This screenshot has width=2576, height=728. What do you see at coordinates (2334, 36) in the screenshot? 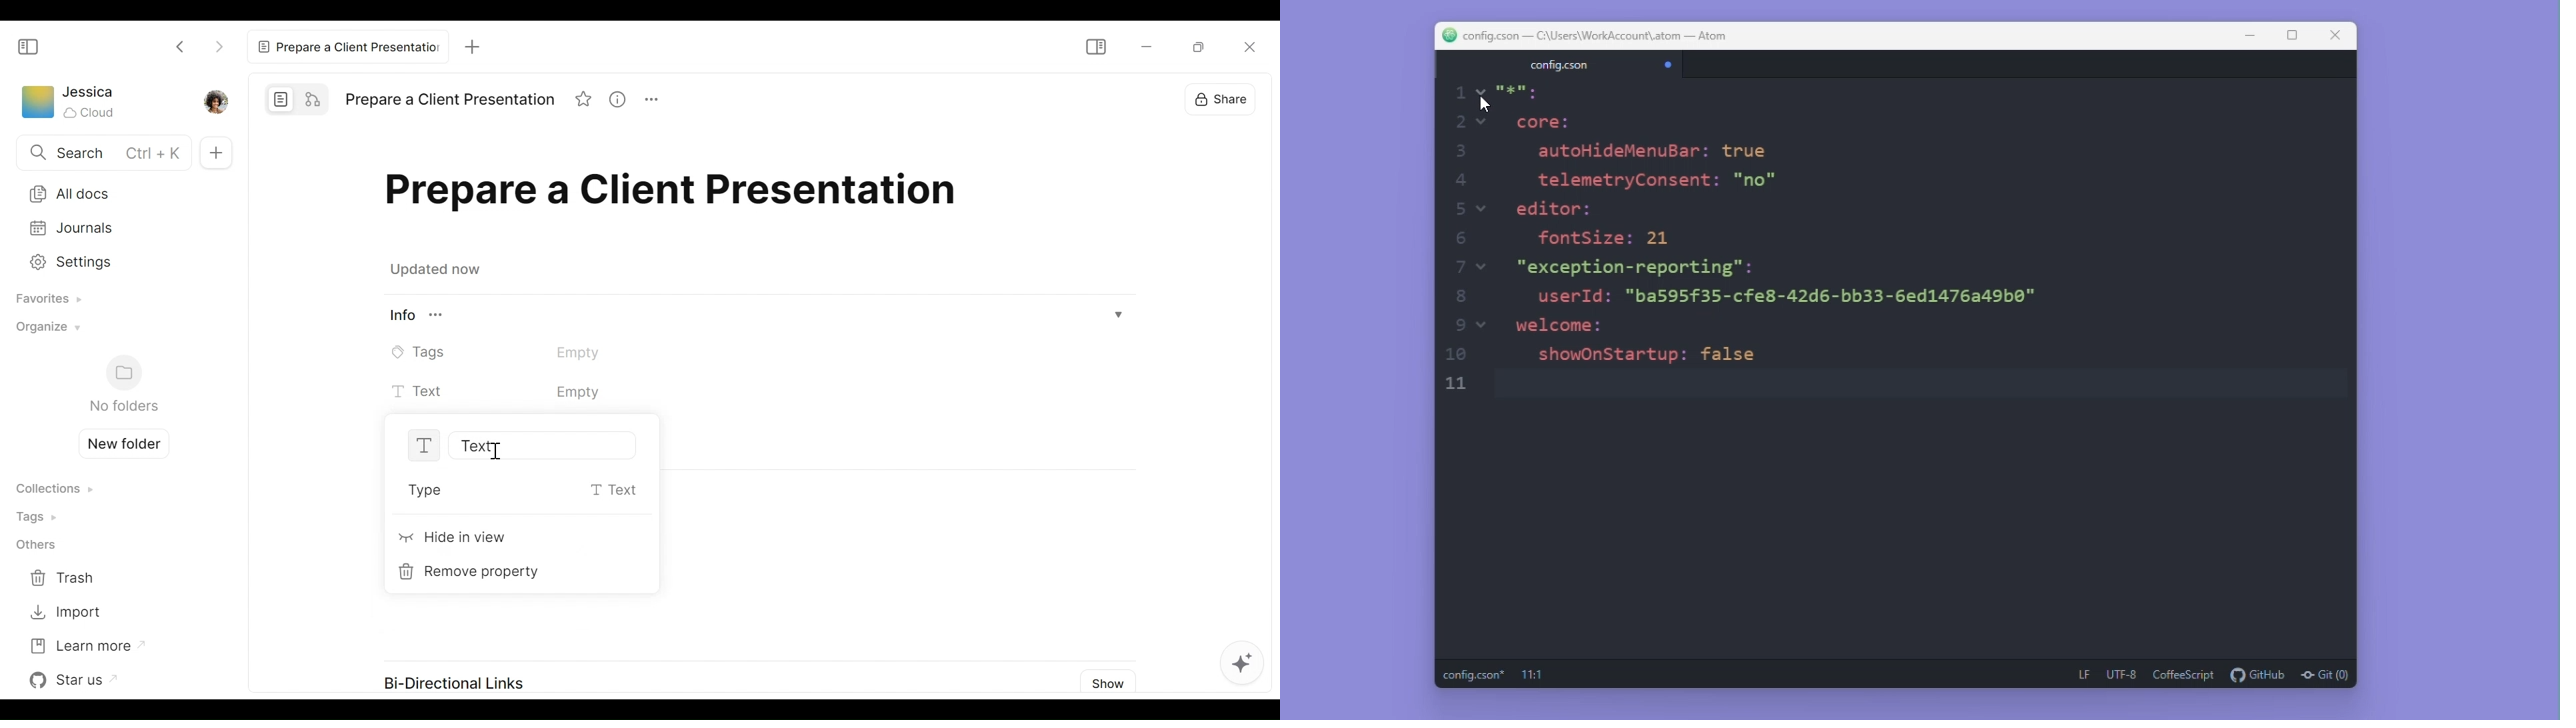
I see `Maximize close` at bounding box center [2334, 36].